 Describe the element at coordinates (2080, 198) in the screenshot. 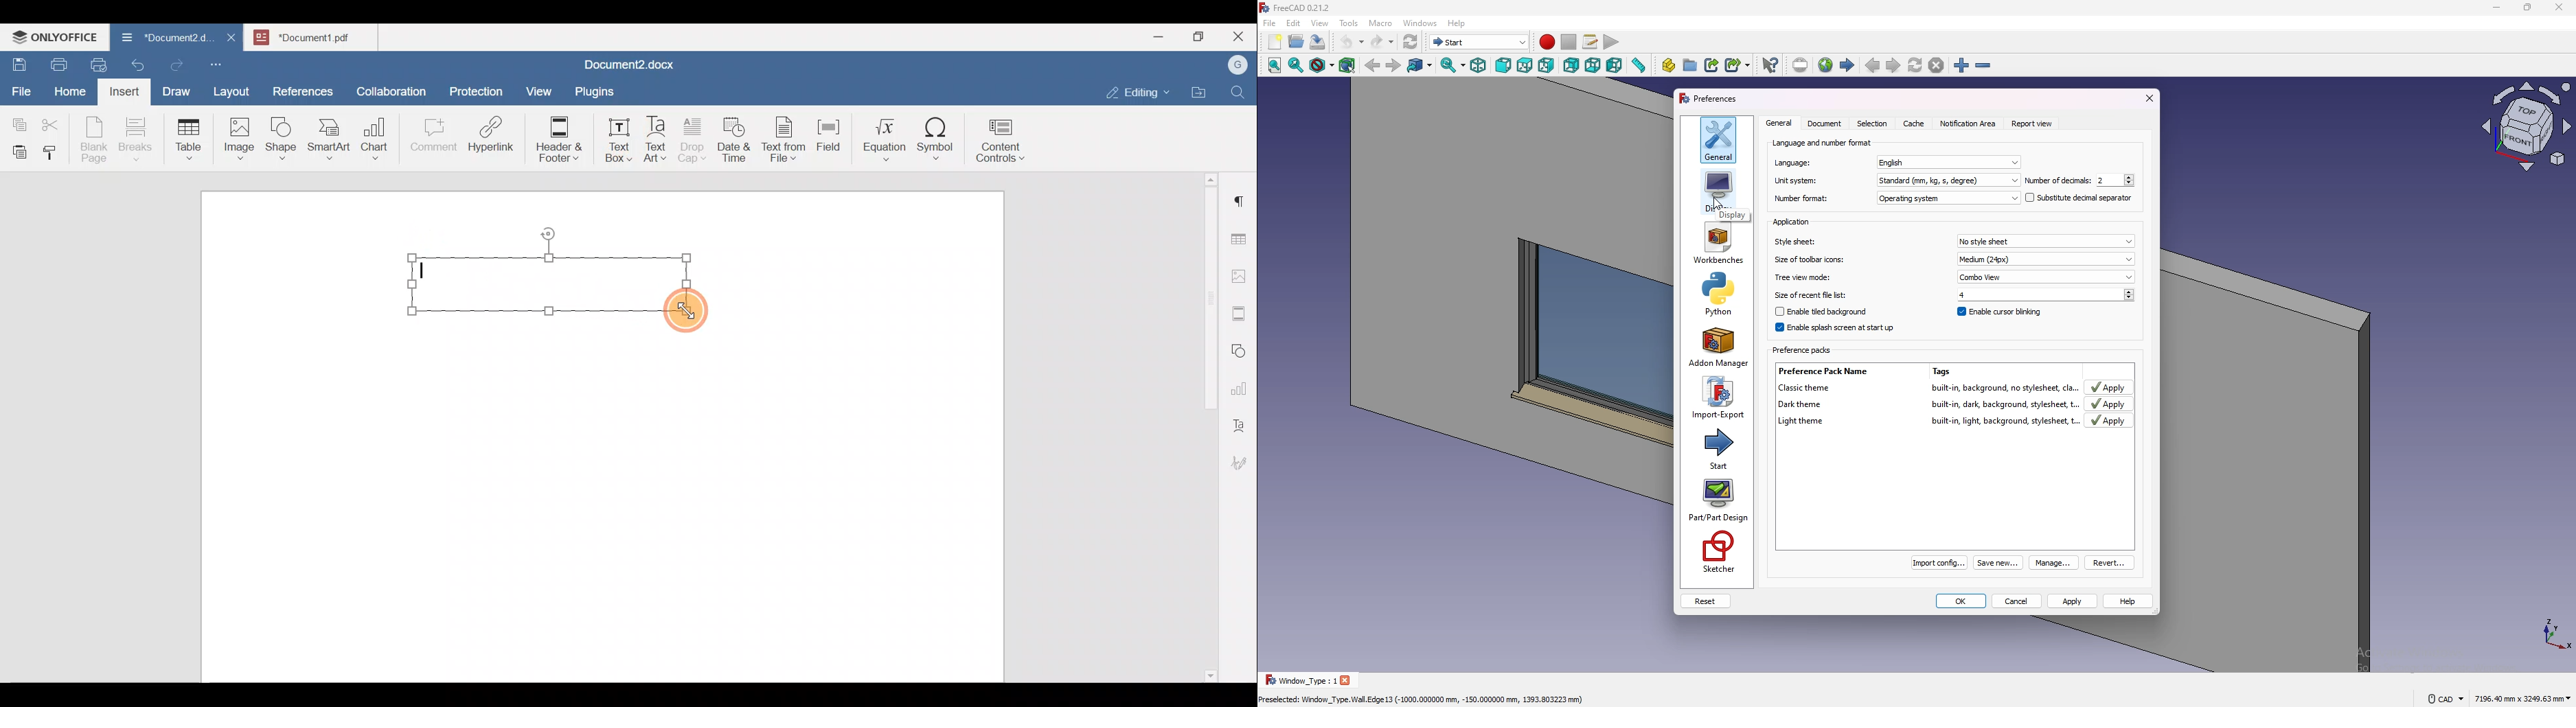

I see `substitute decimal separator` at that location.